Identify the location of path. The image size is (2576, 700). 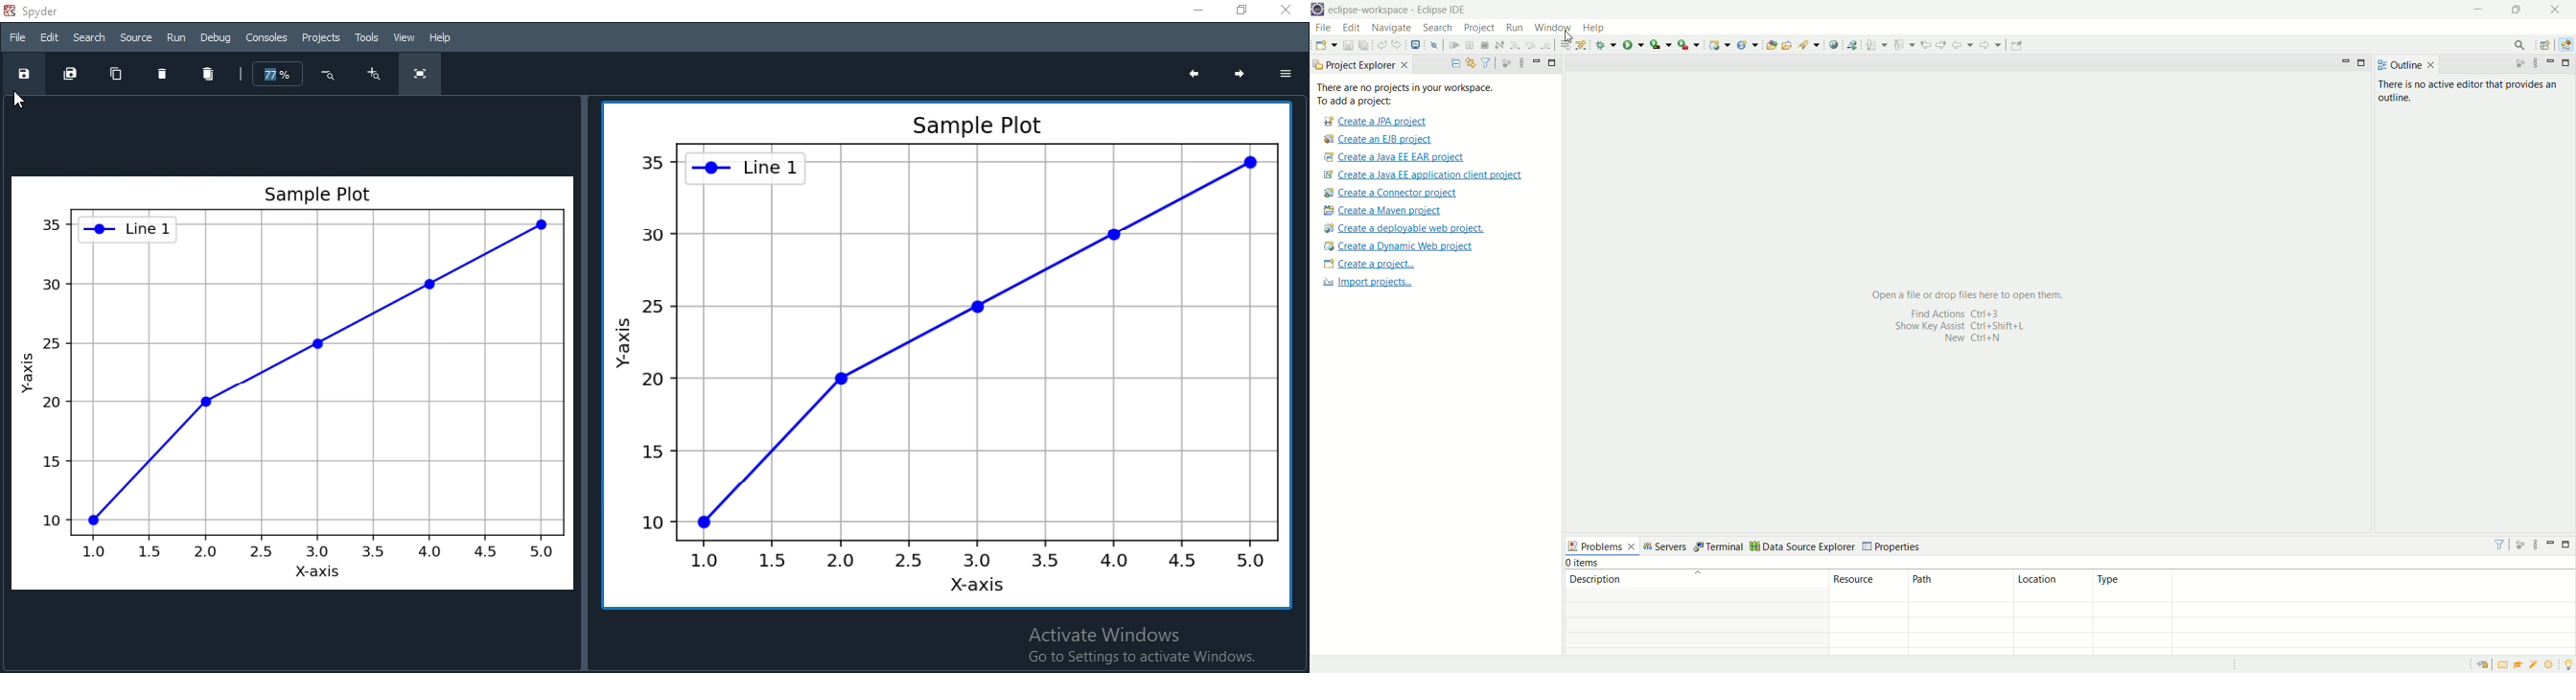
(1961, 585).